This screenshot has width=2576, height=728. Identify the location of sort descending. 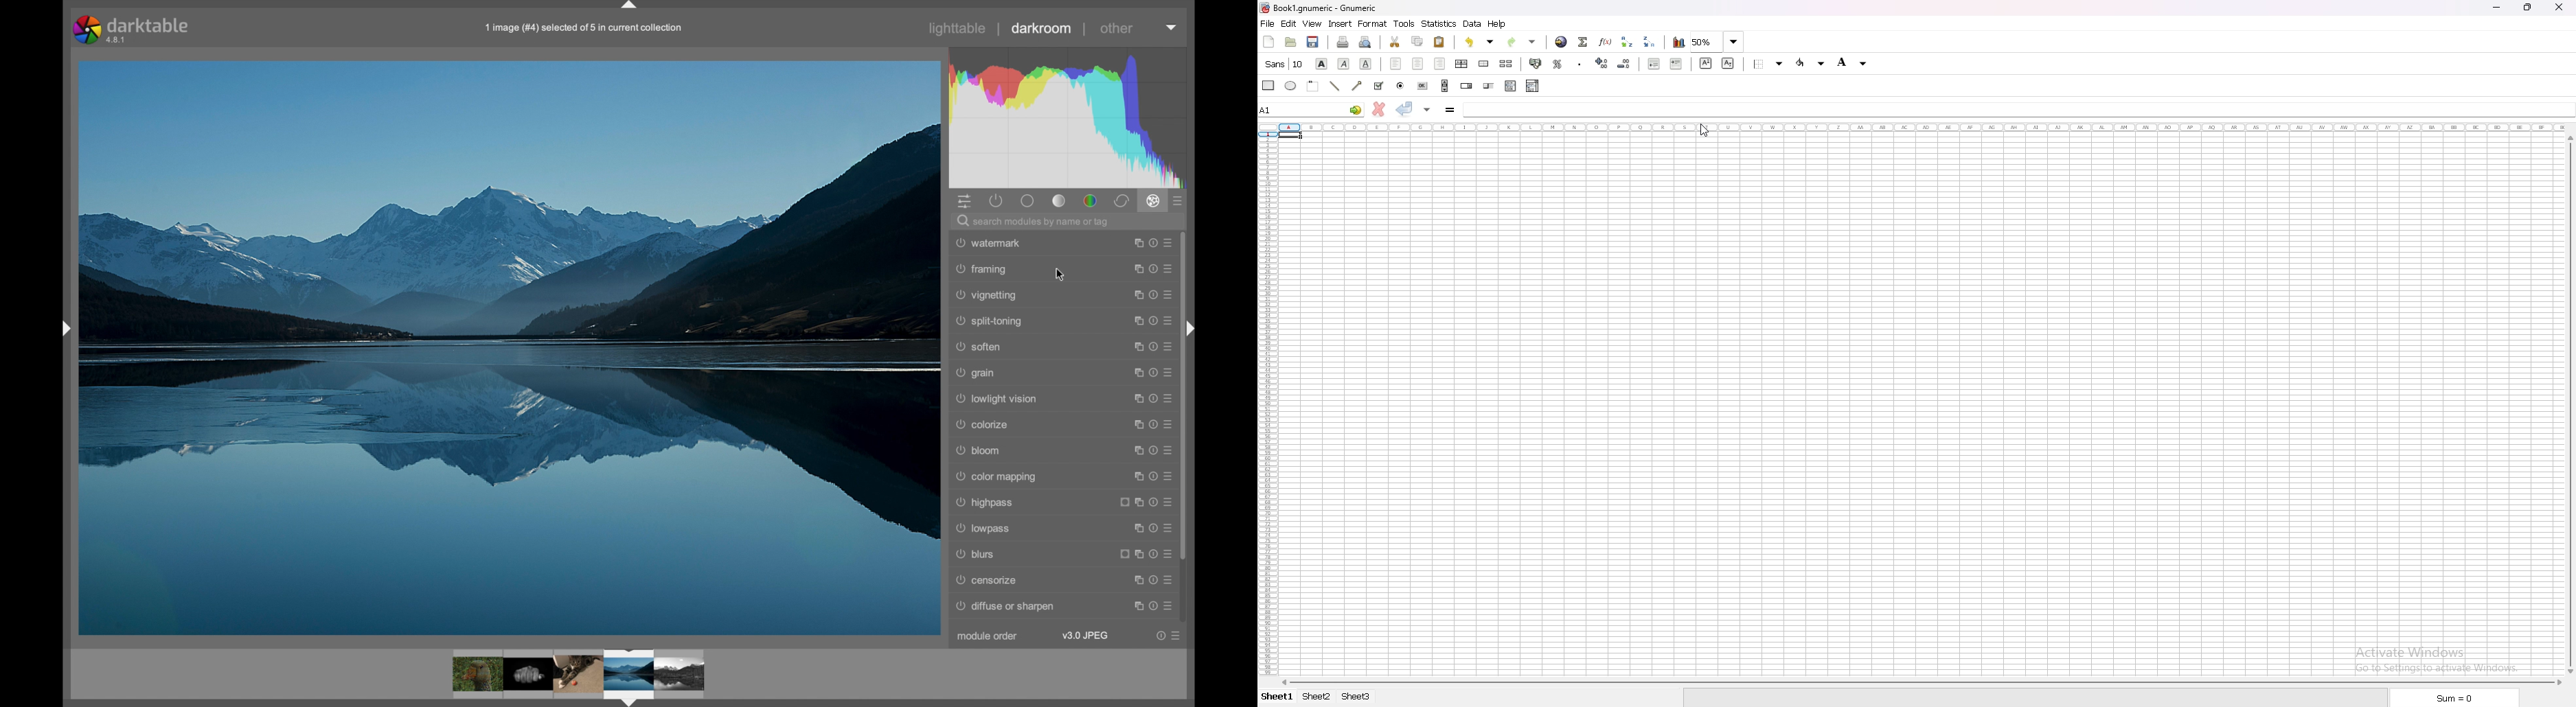
(1649, 41).